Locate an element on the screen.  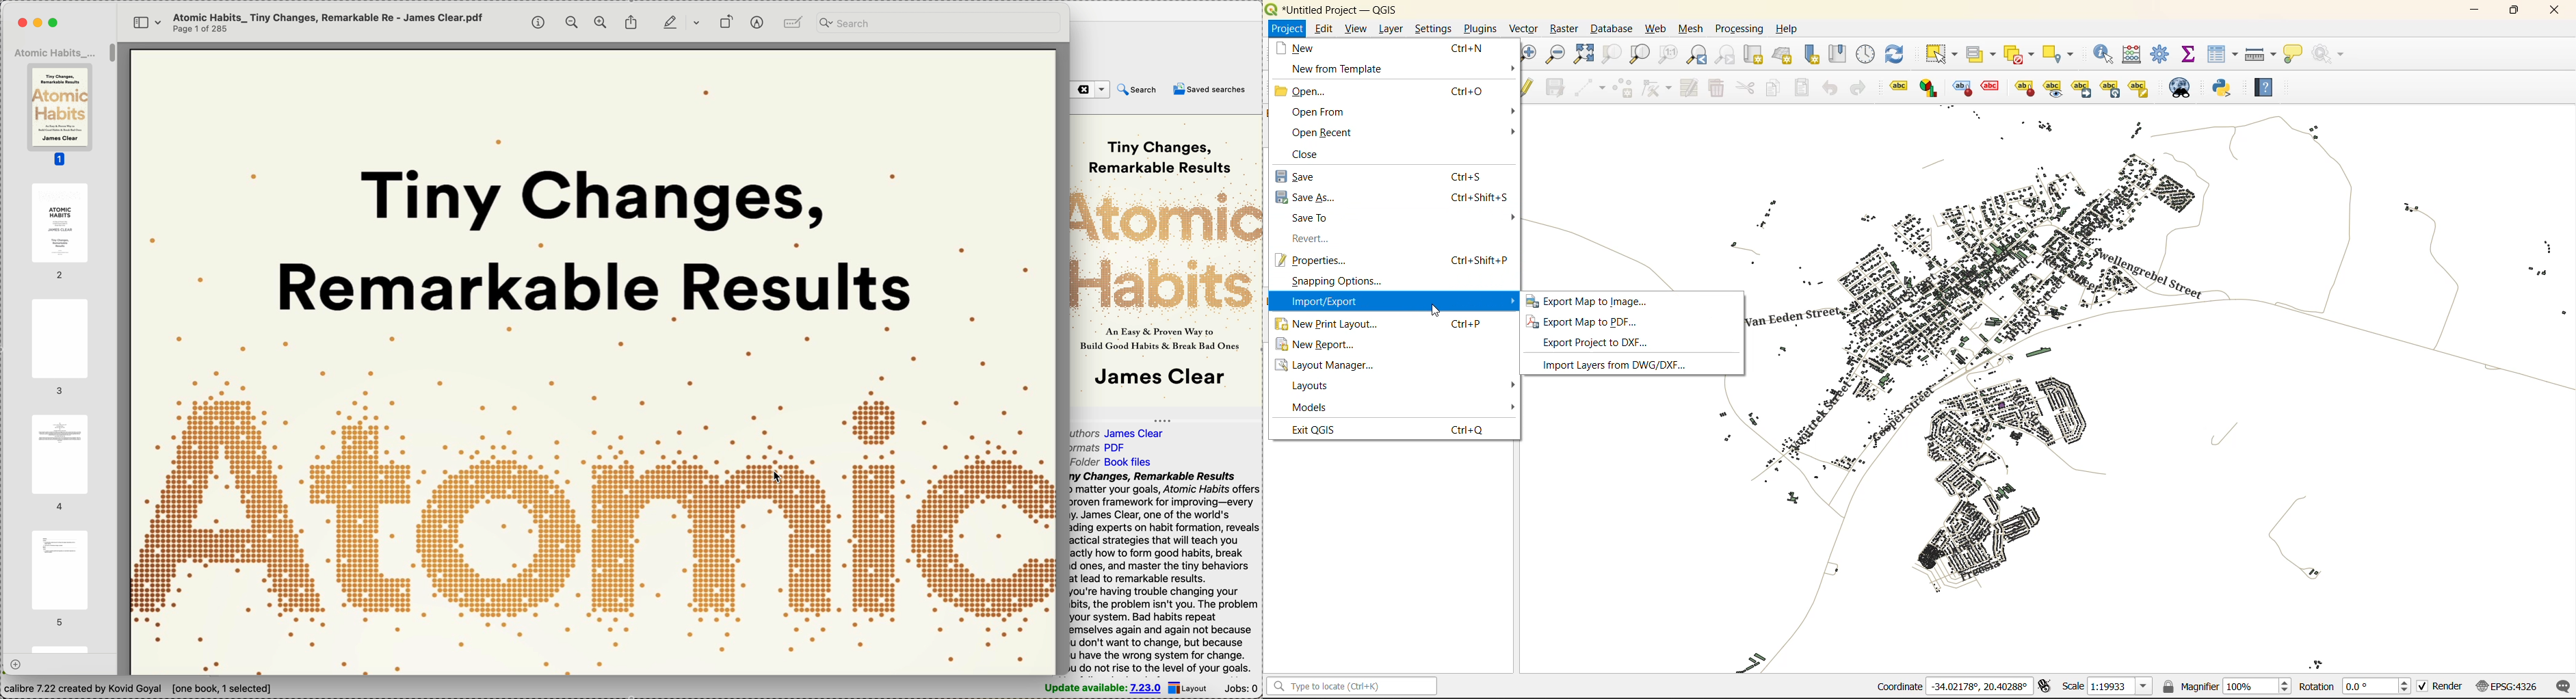
save as is located at coordinates (1307, 197).